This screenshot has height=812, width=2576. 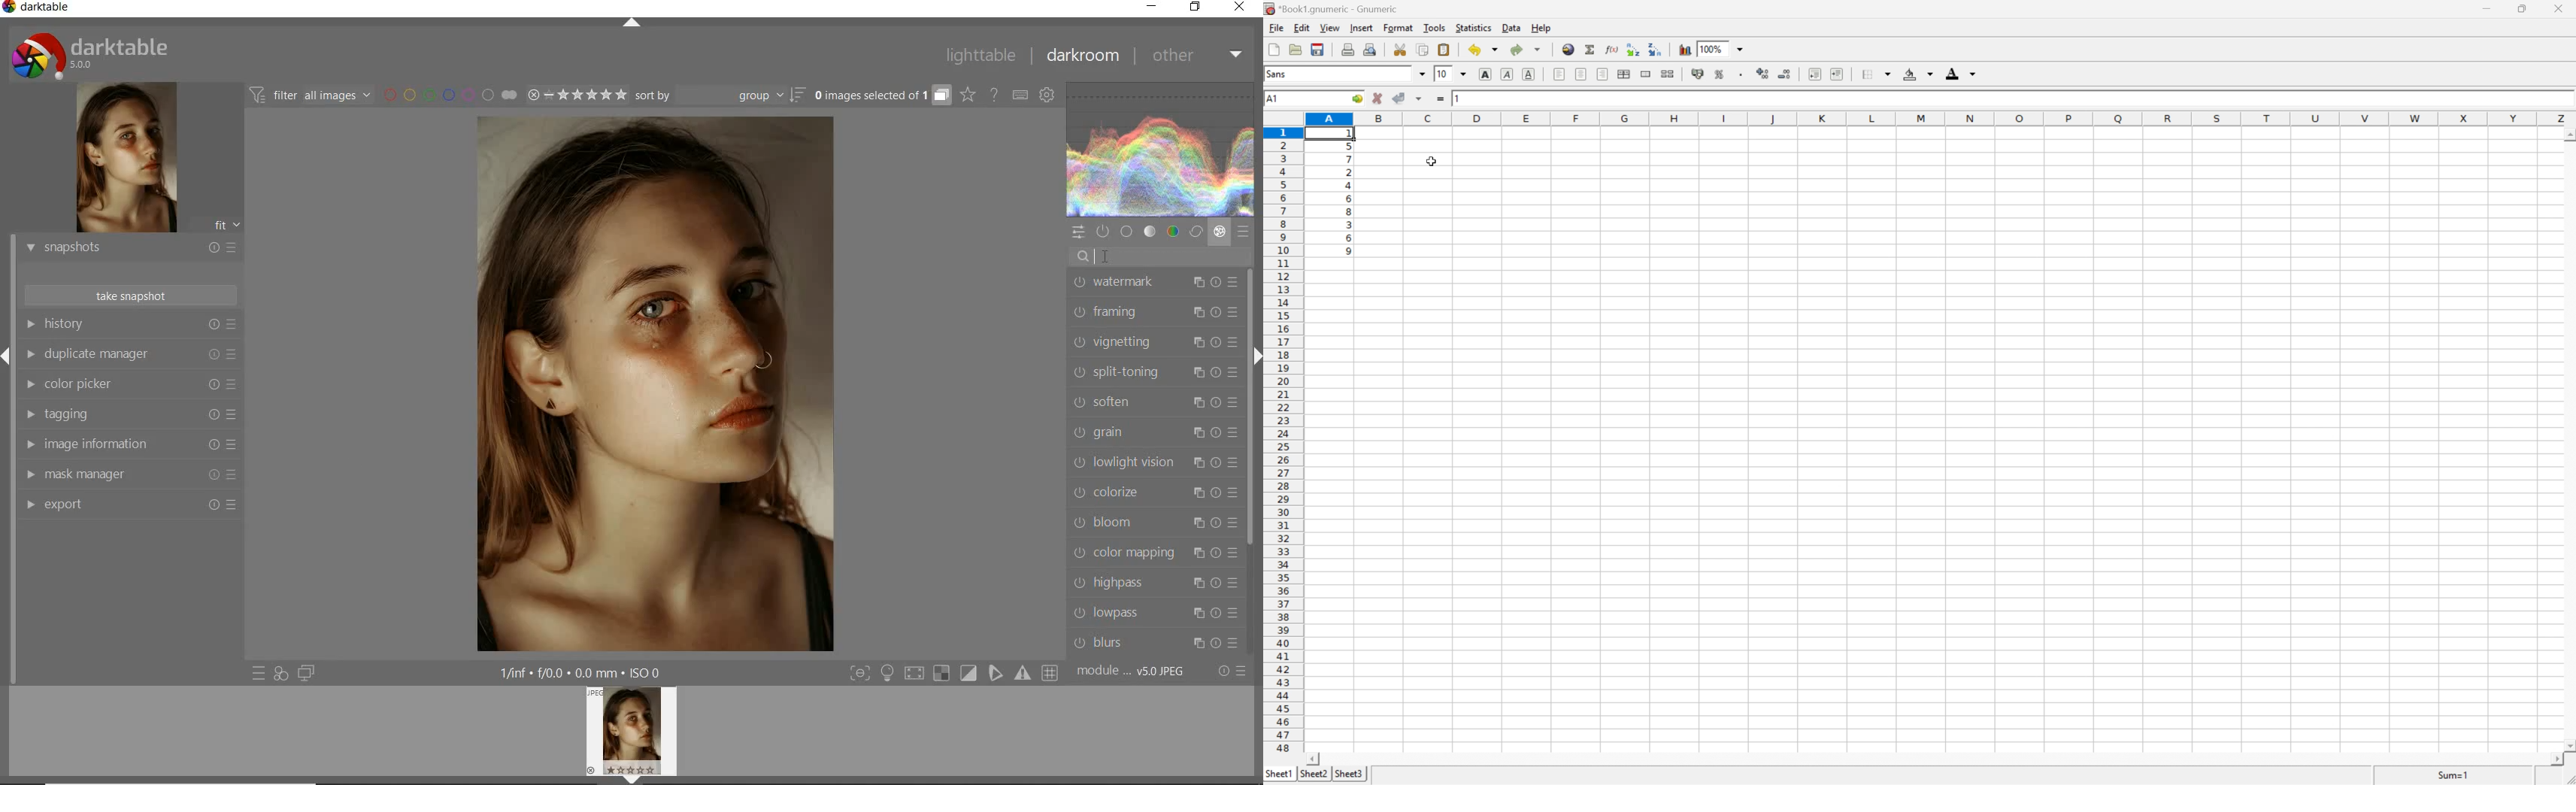 What do you see at coordinates (1301, 27) in the screenshot?
I see `edit` at bounding box center [1301, 27].